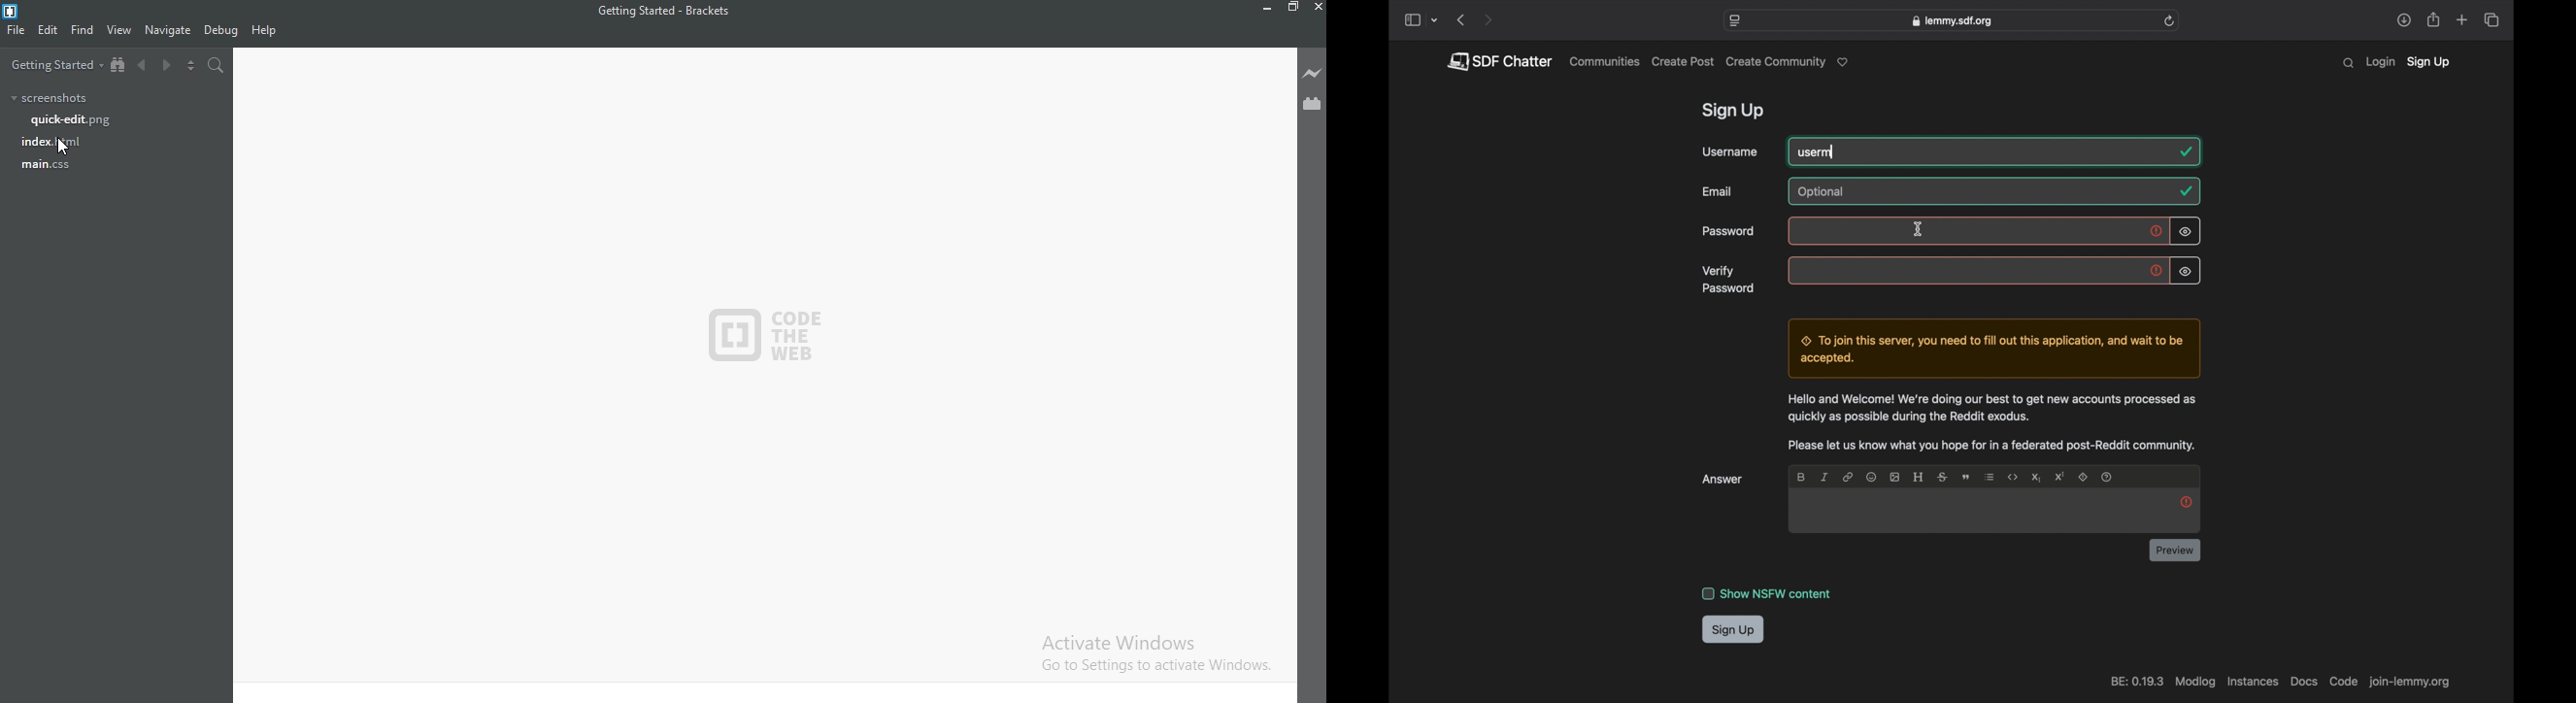 This screenshot has height=728, width=2576. What do you see at coordinates (48, 31) in the screenshot?
I see `Edit` at bounding box center [48, 31].